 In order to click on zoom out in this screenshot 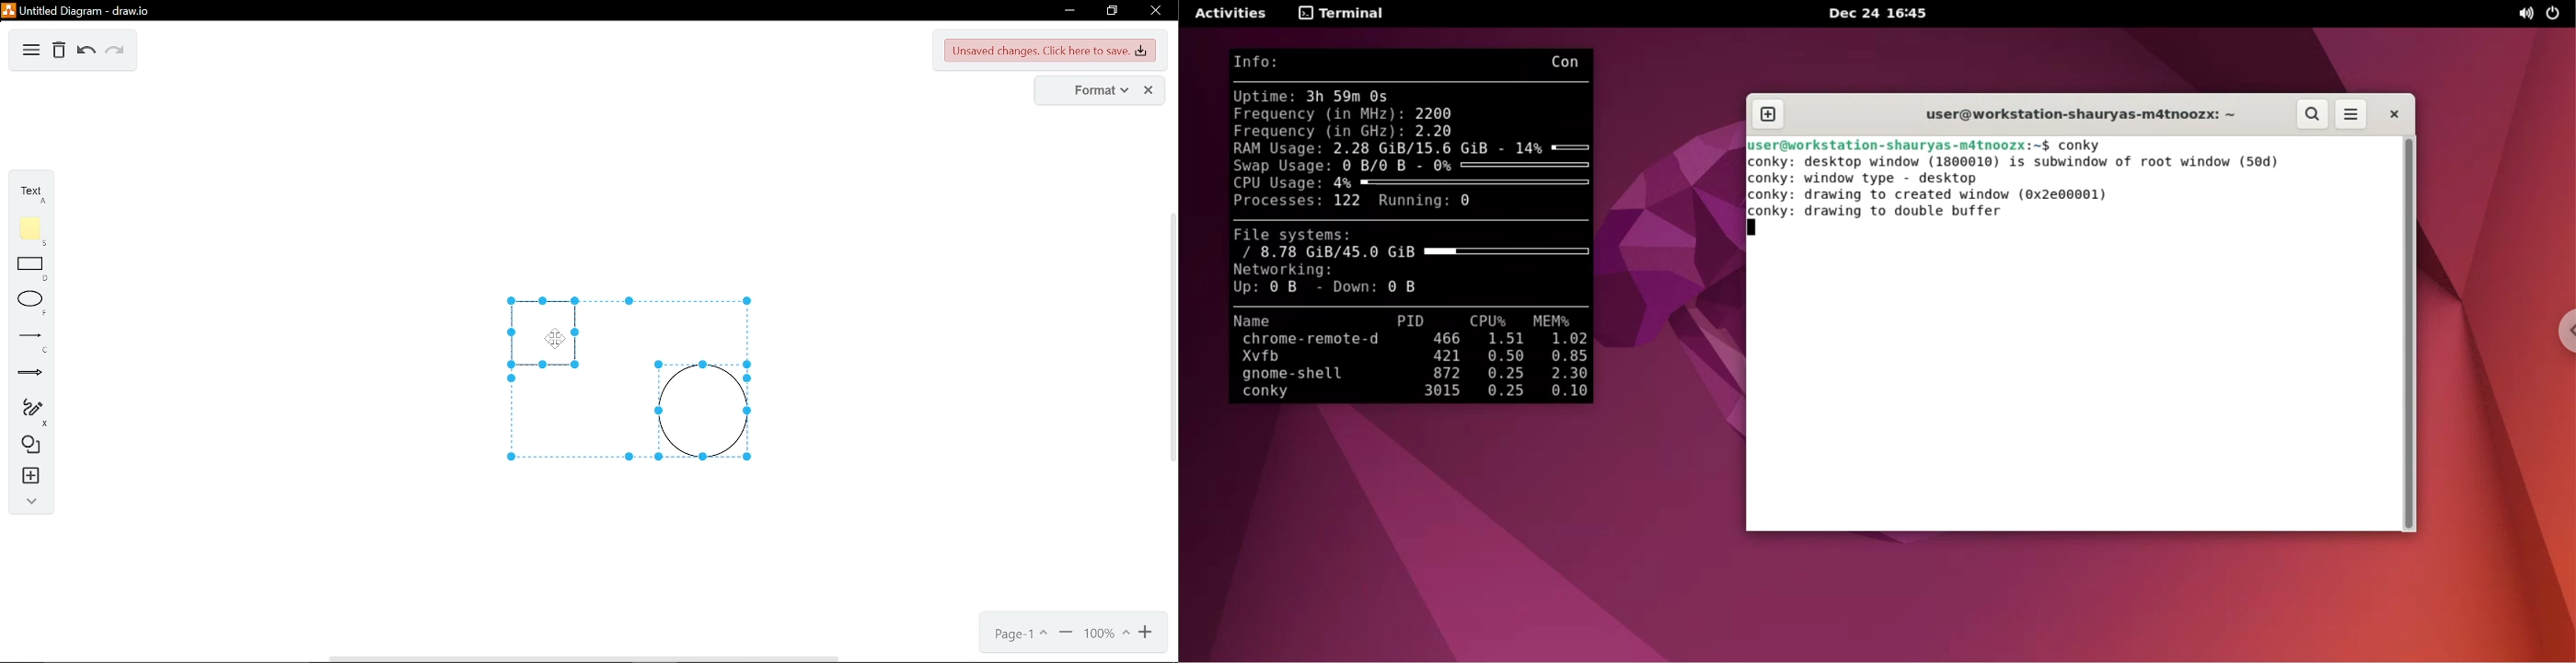, I will do `click(1065, 634)`.